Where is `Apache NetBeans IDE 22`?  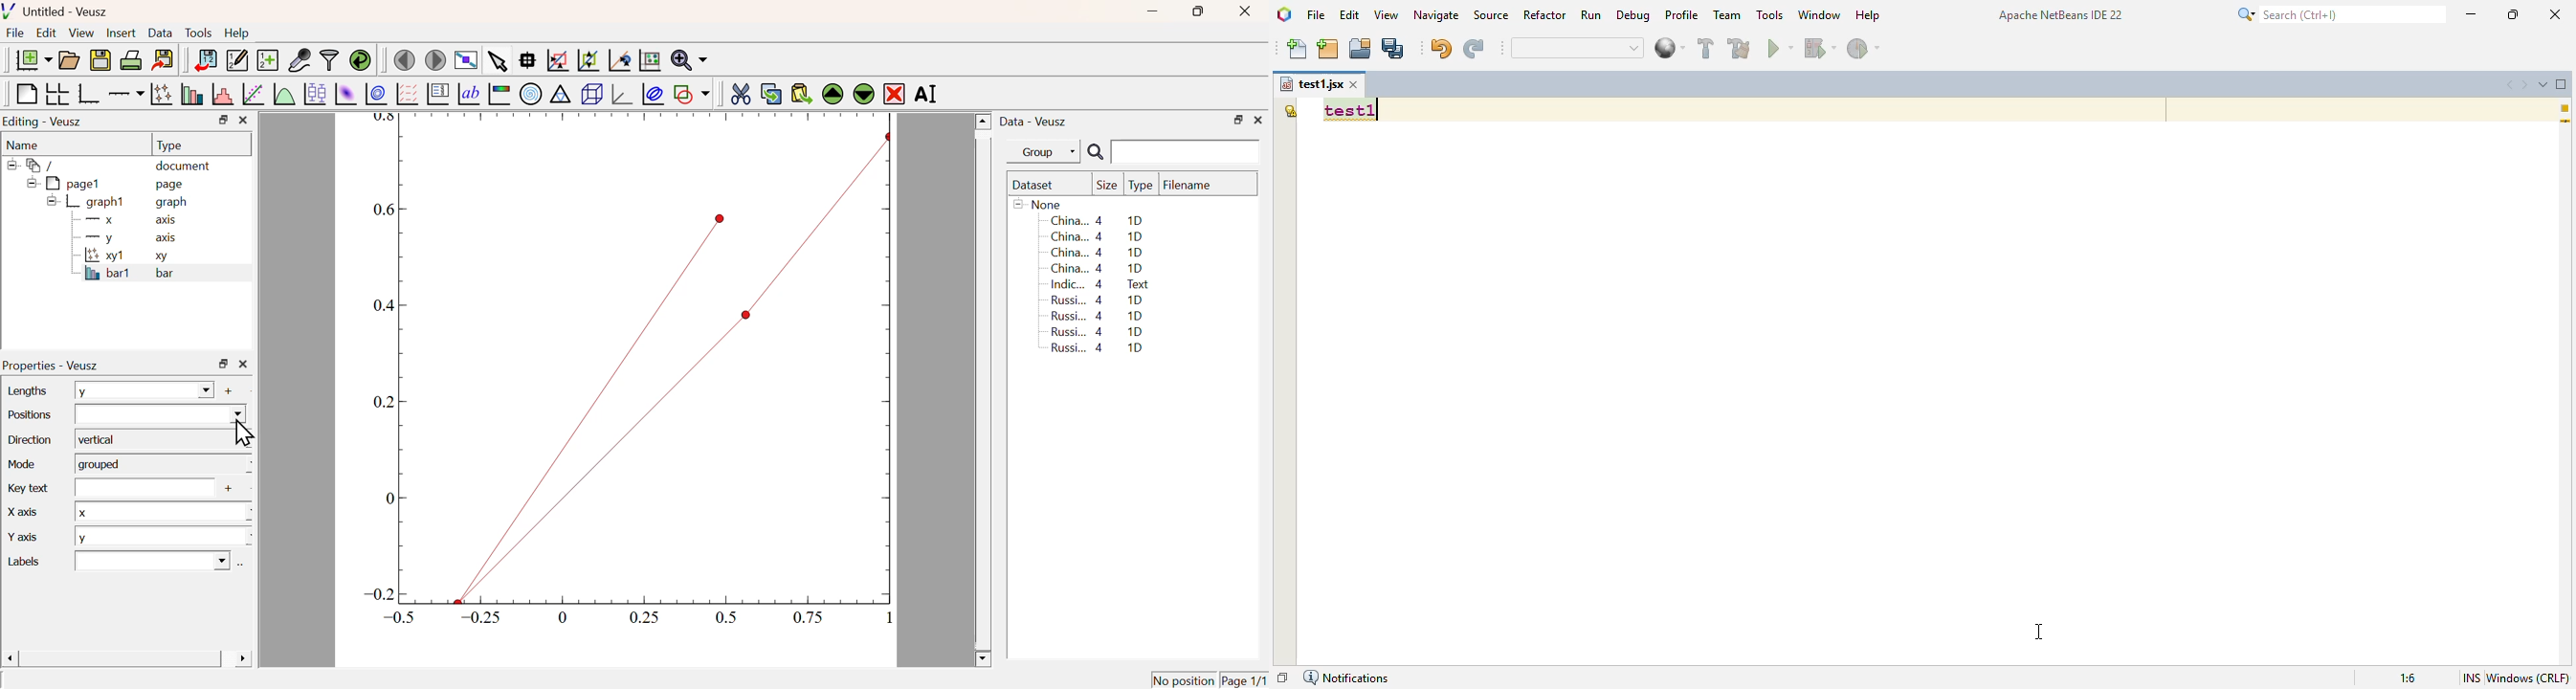
Apache NetBeans IDE 22 is located at coordinates (2061, 14).